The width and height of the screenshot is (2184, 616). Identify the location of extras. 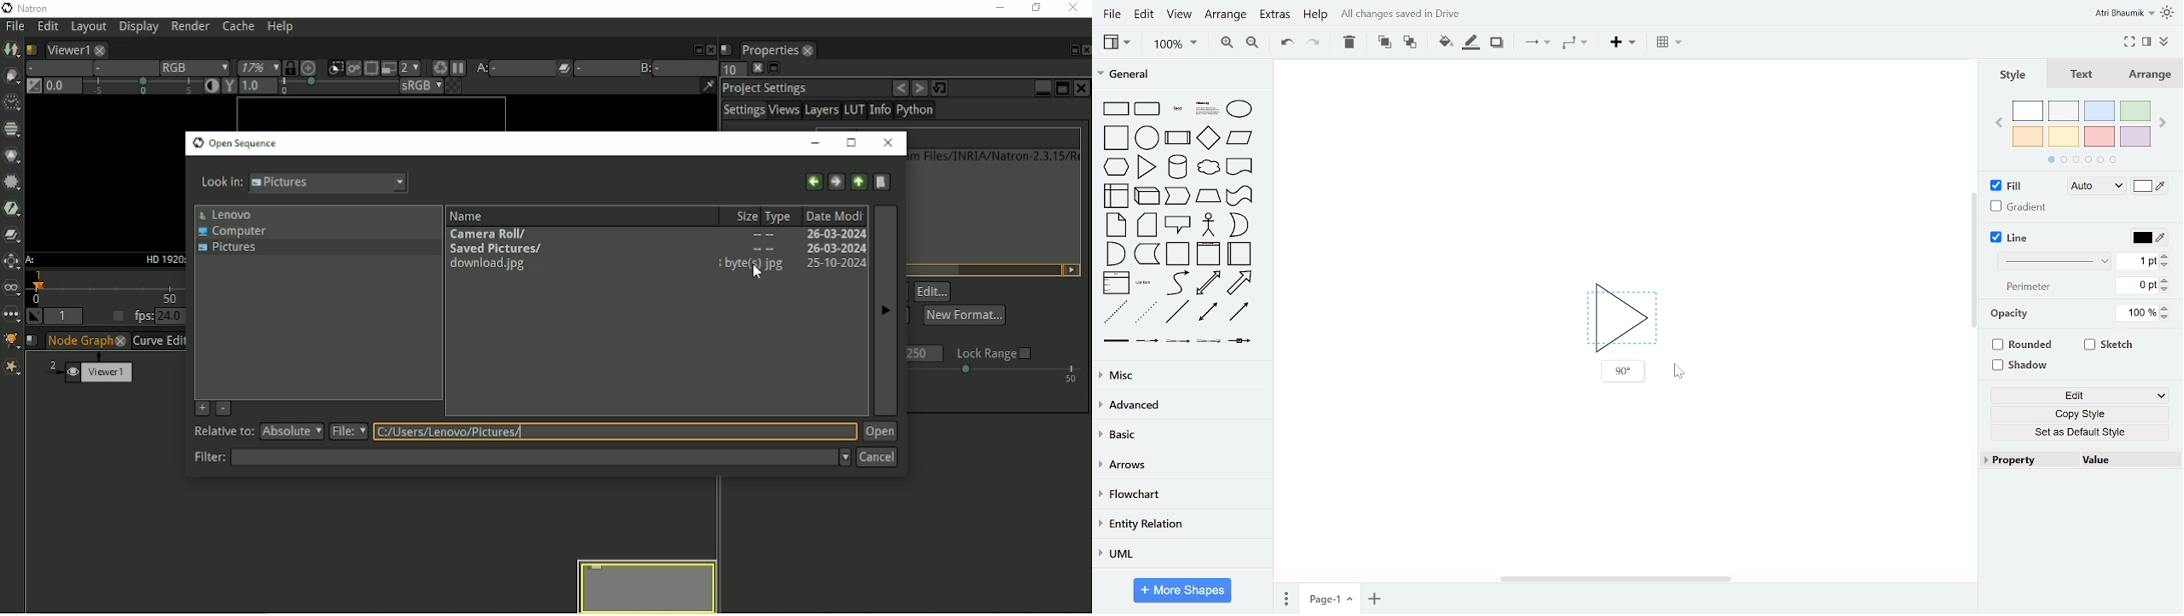
(1274, 15).